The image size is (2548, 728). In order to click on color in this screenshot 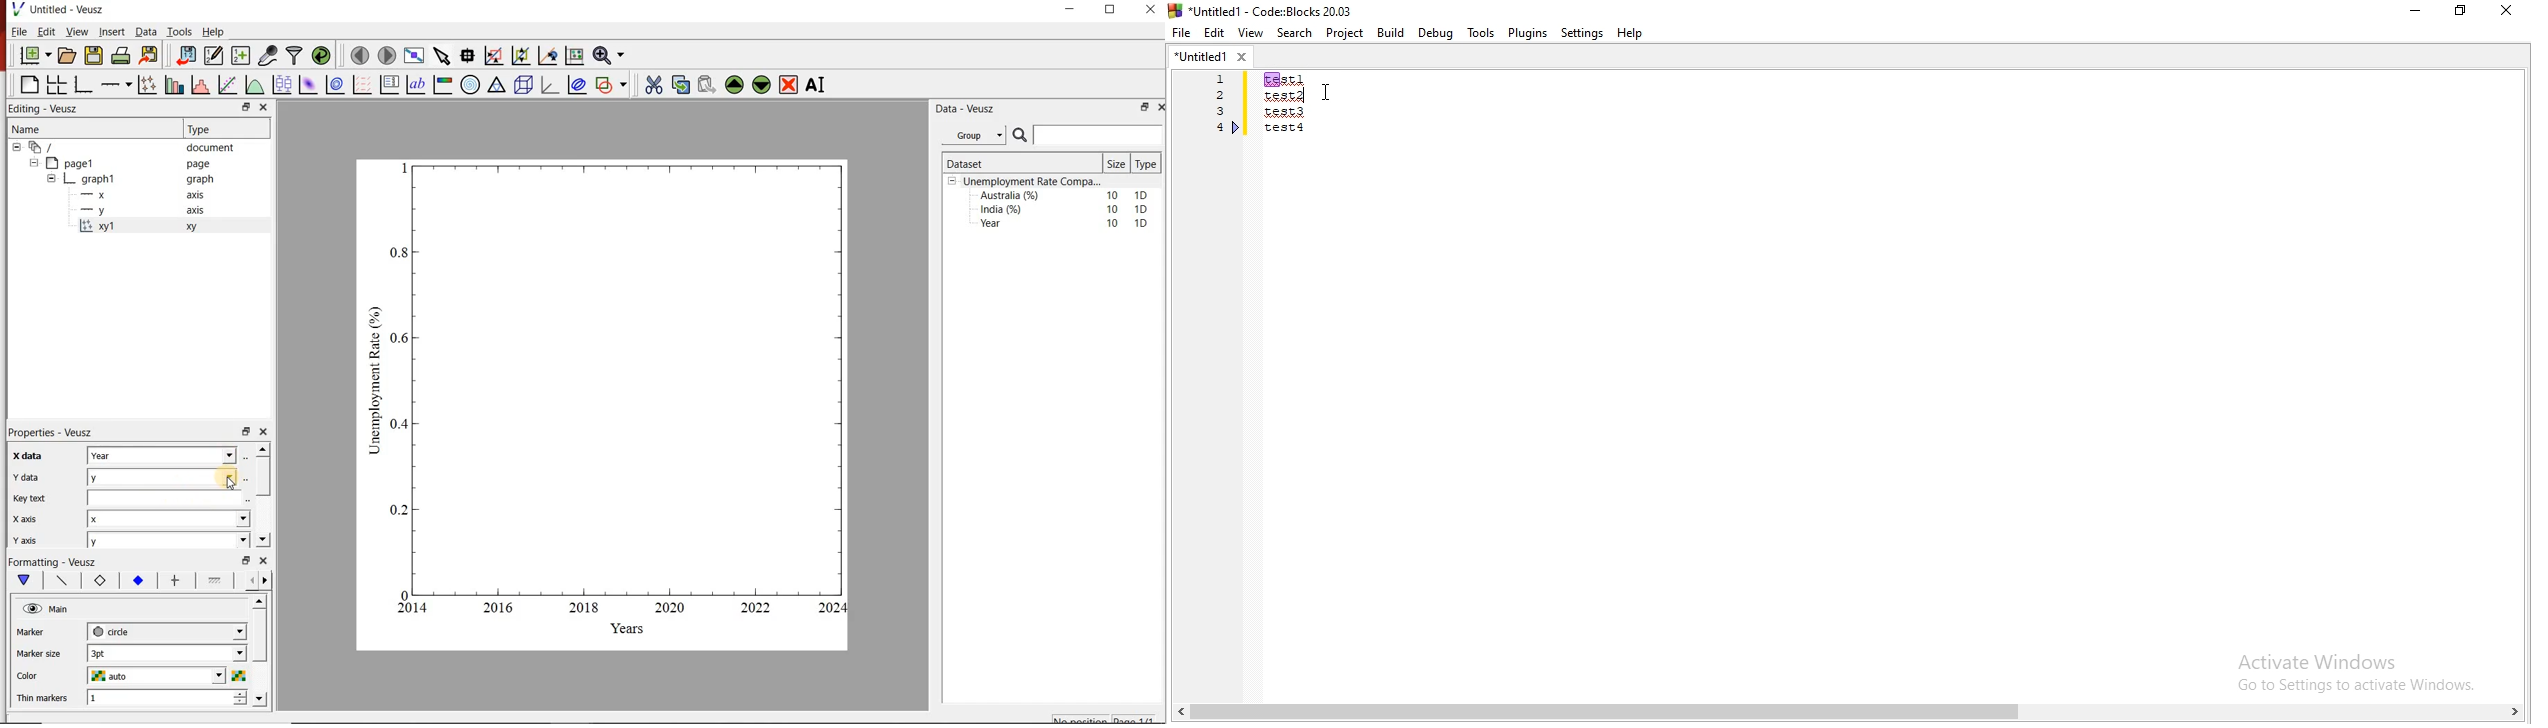, I will do `click(38, 676)`.